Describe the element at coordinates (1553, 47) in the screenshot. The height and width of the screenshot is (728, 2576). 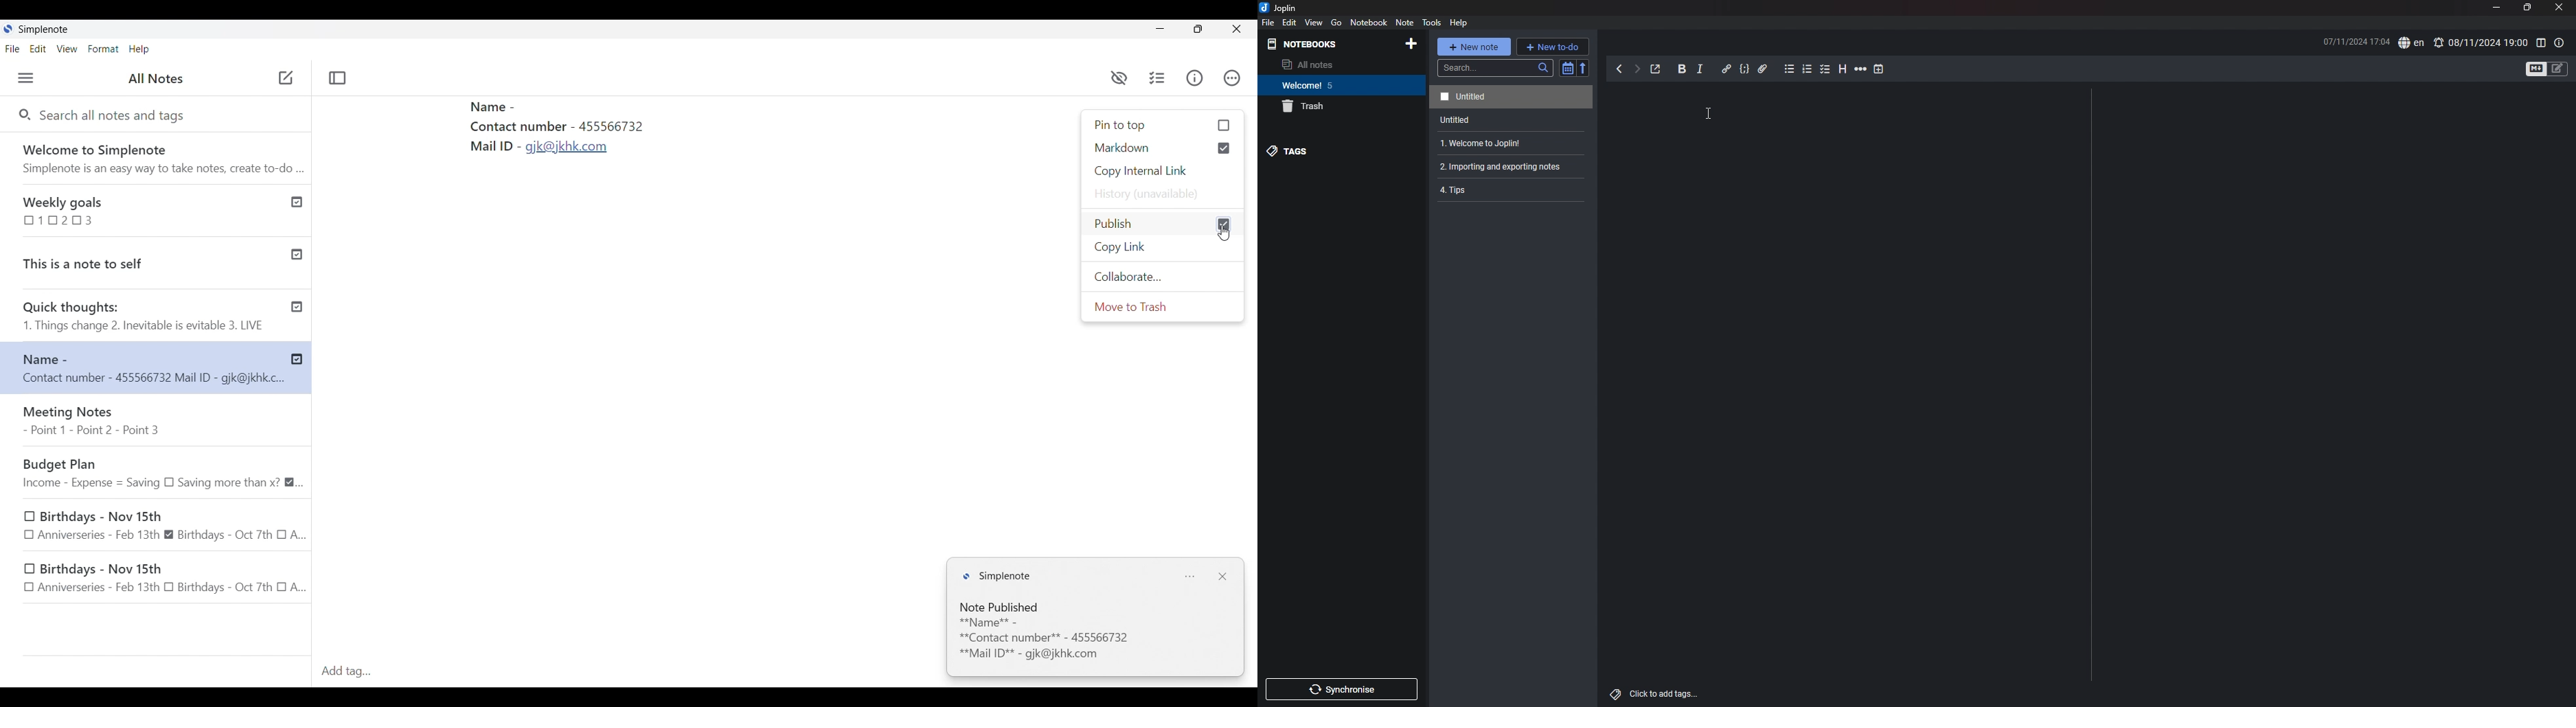
I see `new todo` at that location.